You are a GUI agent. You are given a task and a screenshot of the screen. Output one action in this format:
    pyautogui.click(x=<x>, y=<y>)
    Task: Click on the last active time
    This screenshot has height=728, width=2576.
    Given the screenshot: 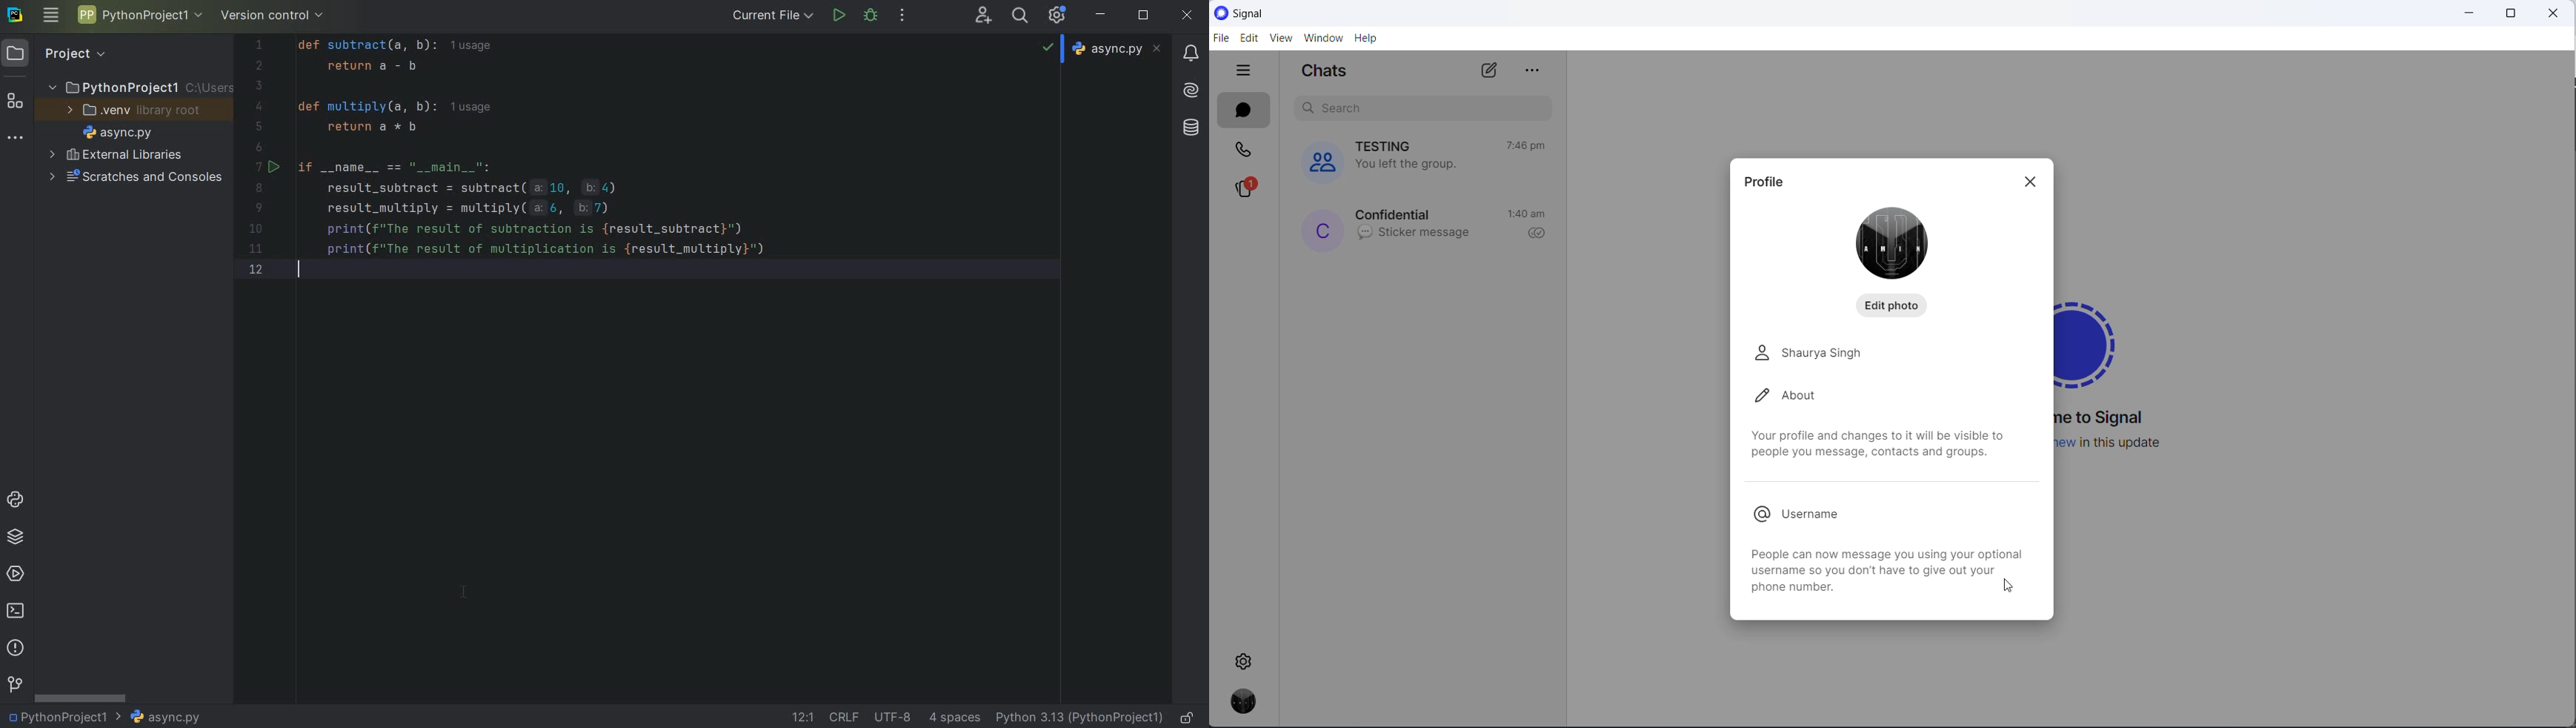 What is the action you would take?
    pyautogui.click(x=1528, y=215)
    